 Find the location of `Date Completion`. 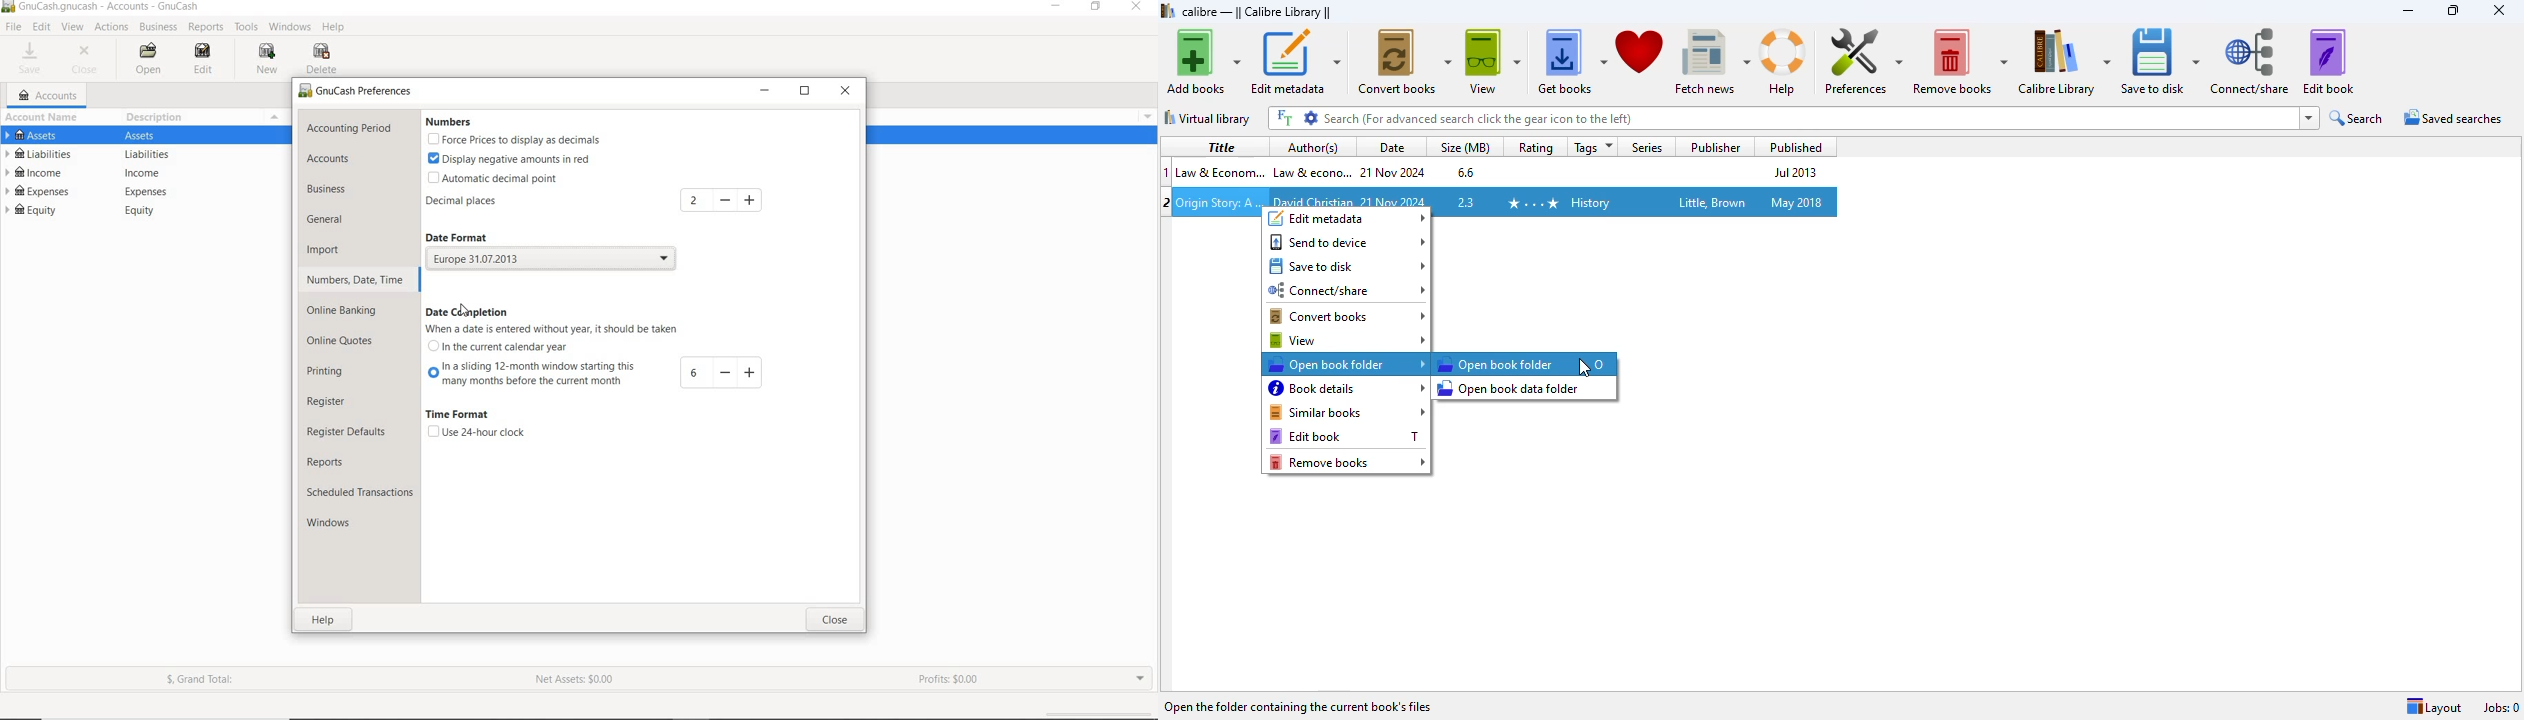

Date Completion is located at coordinates (472, 307).